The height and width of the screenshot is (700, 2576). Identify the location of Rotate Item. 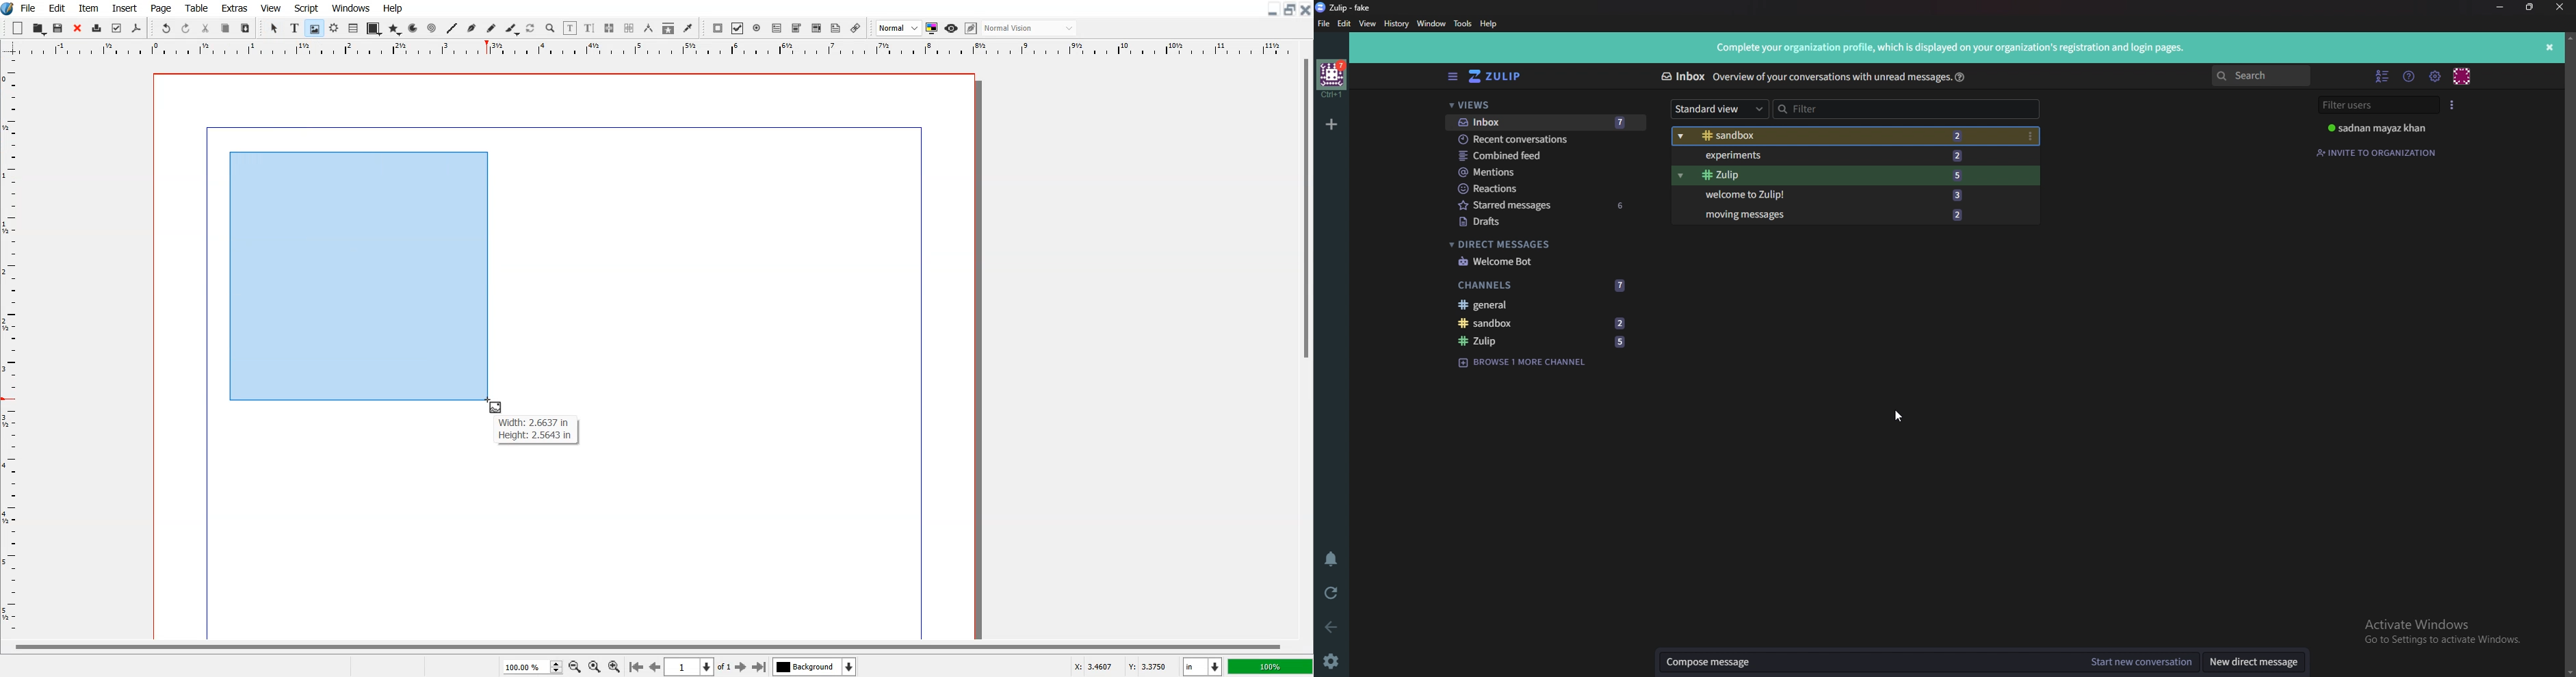
(531, 29).